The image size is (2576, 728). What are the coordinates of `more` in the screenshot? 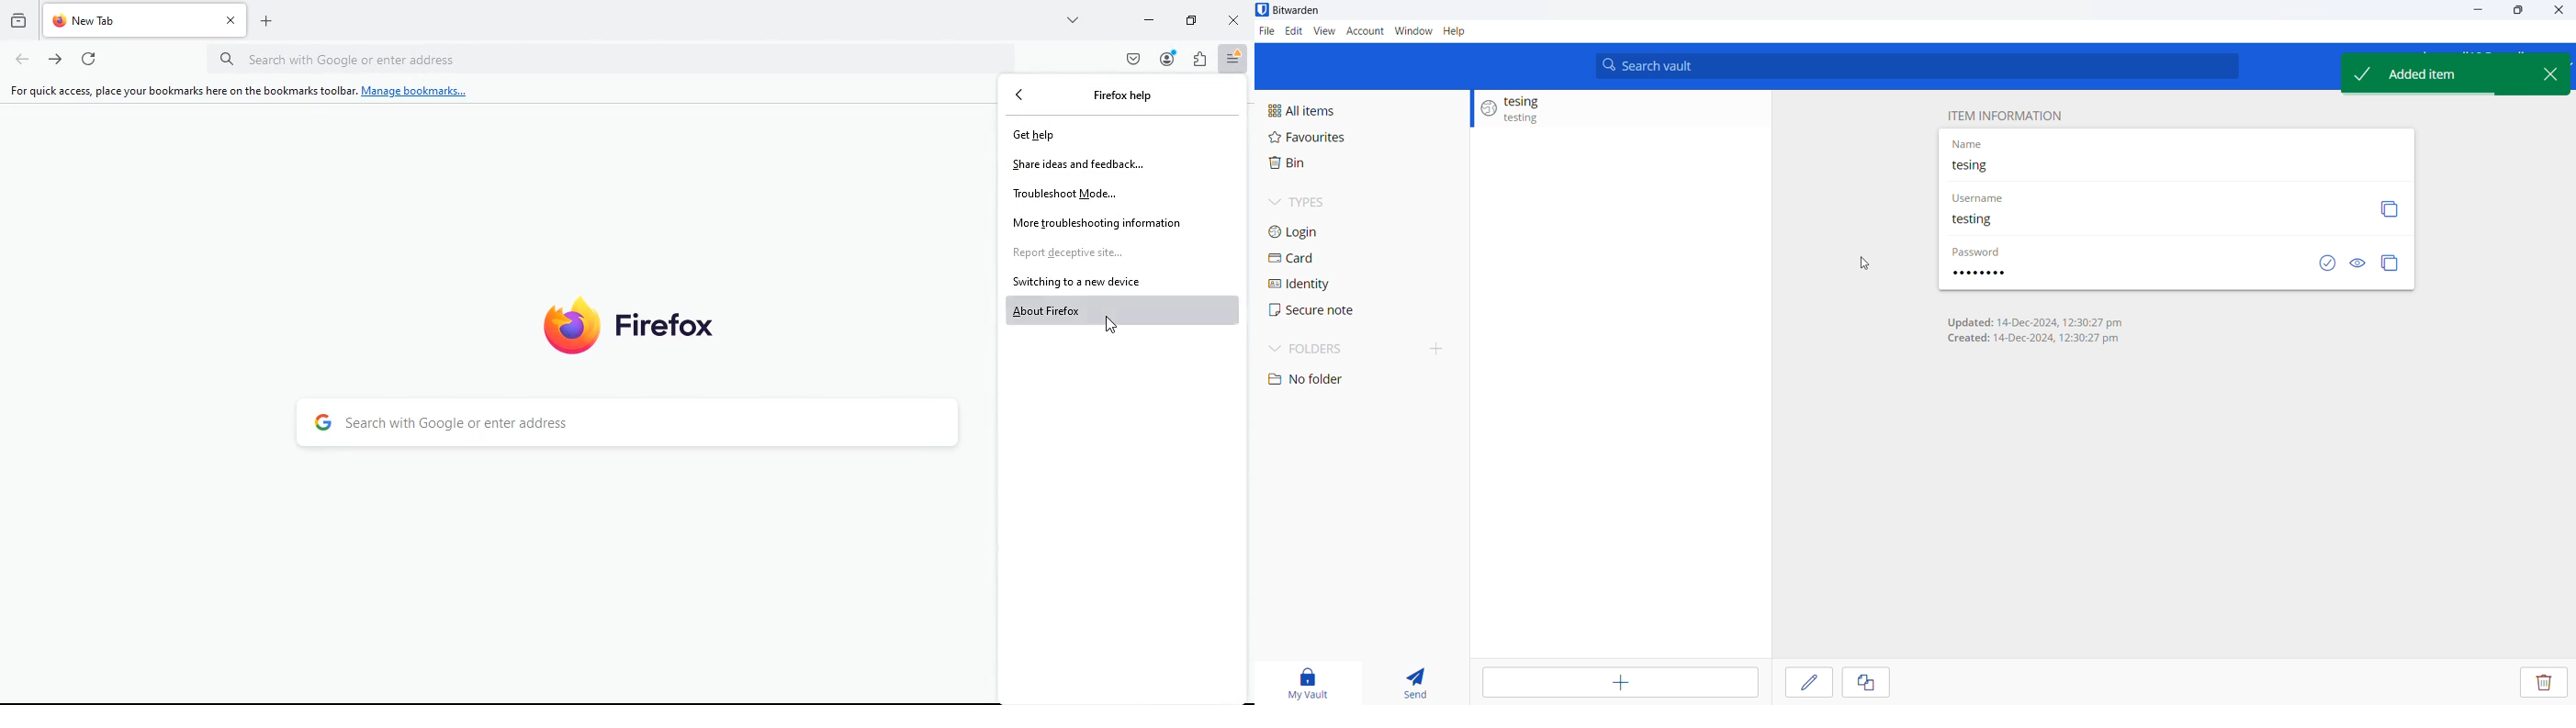 It's located at (1072, 23).